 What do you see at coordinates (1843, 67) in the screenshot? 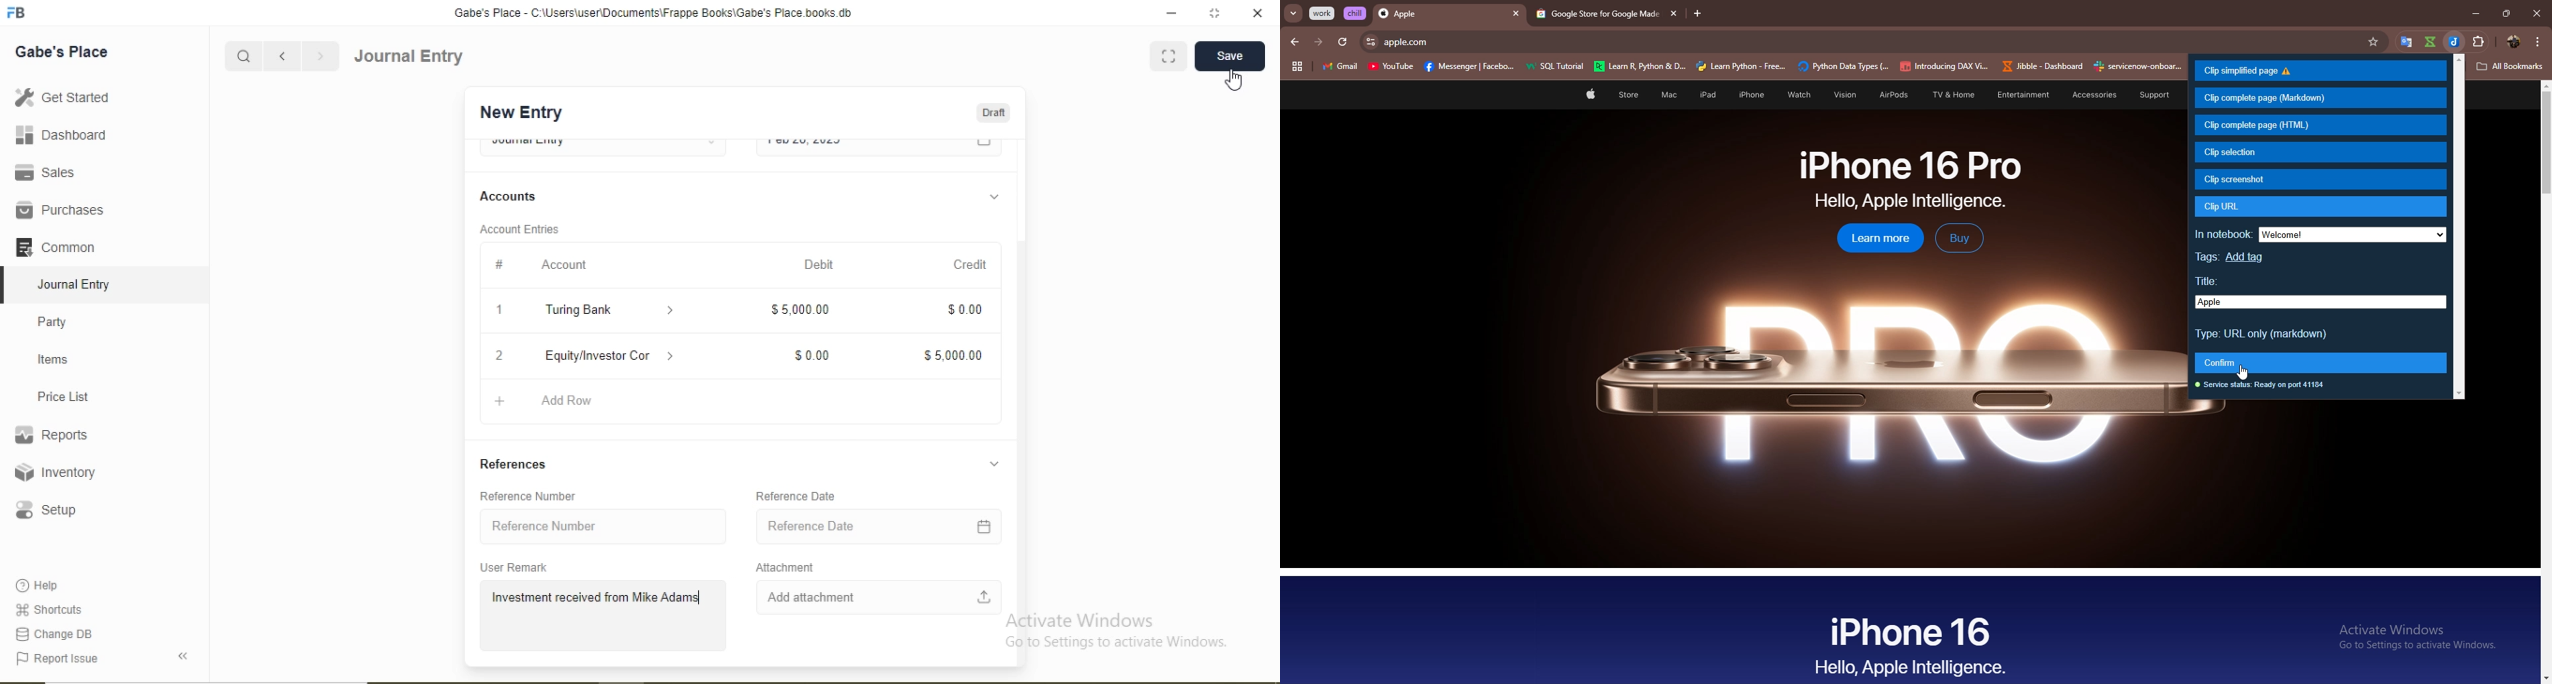
I see `Phyton Data Types(...` at bounding box center [1843, 67].